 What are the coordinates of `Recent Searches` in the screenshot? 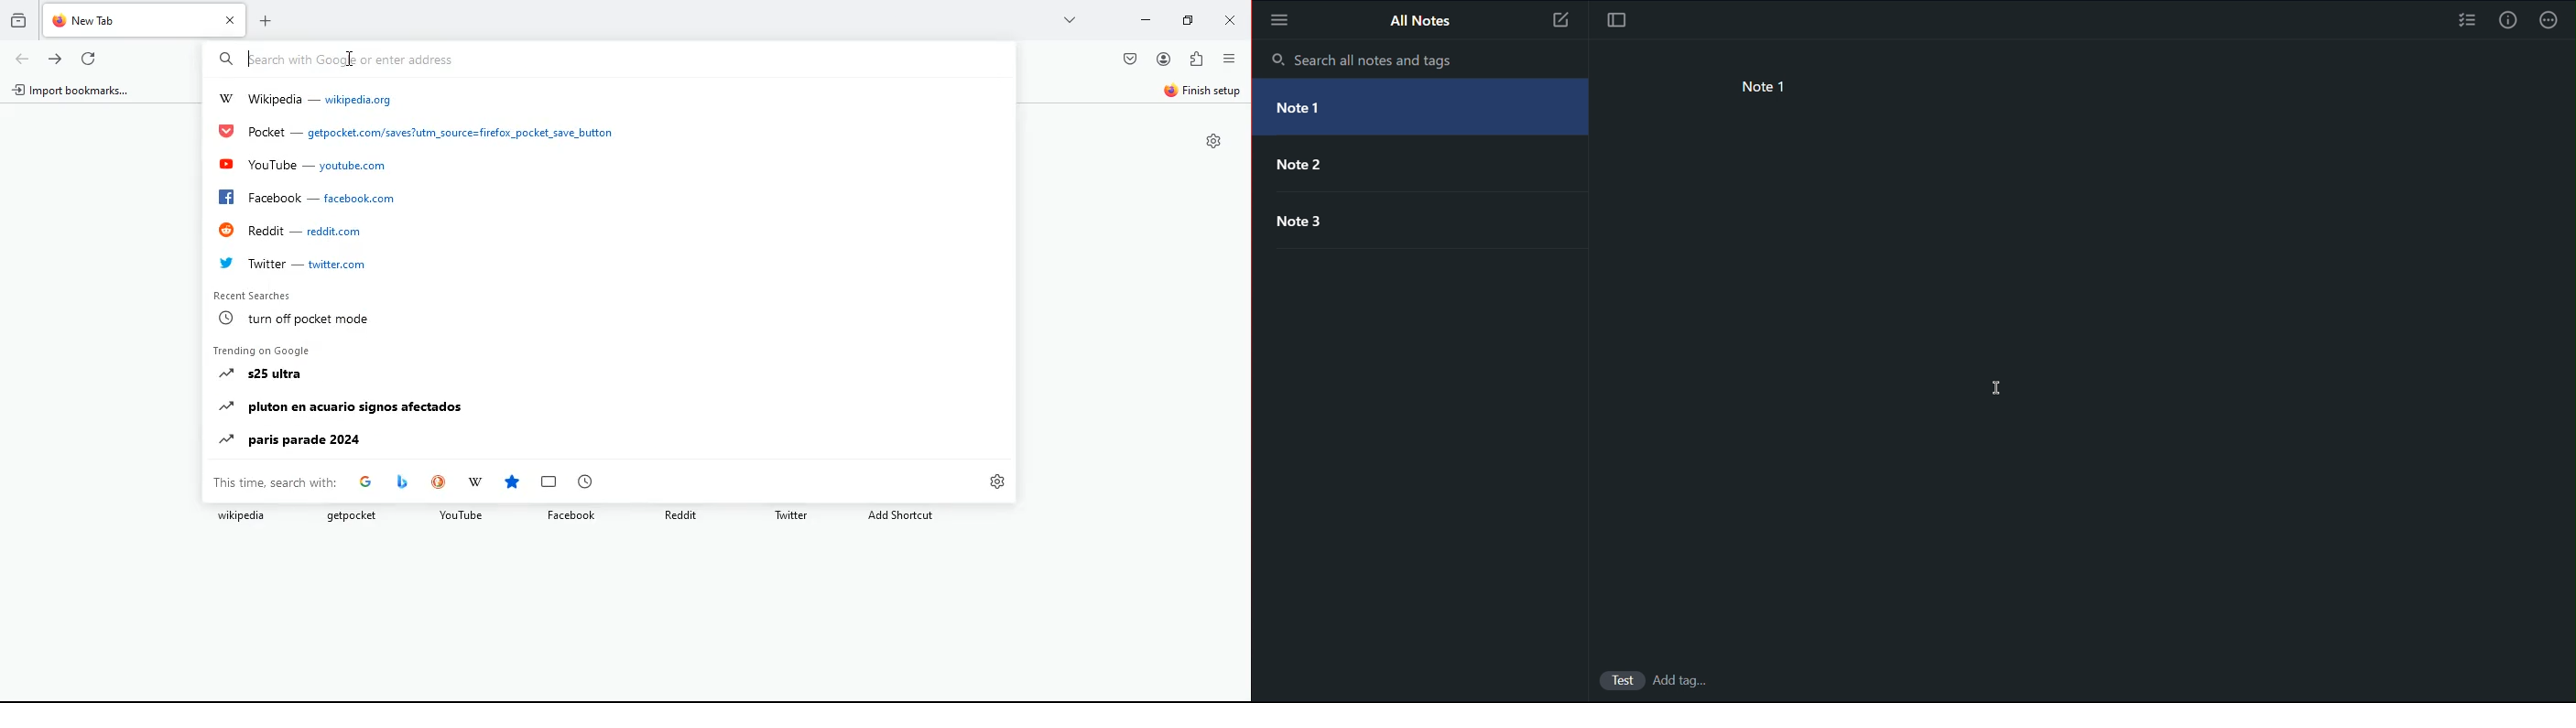 It's located at (251, 296).